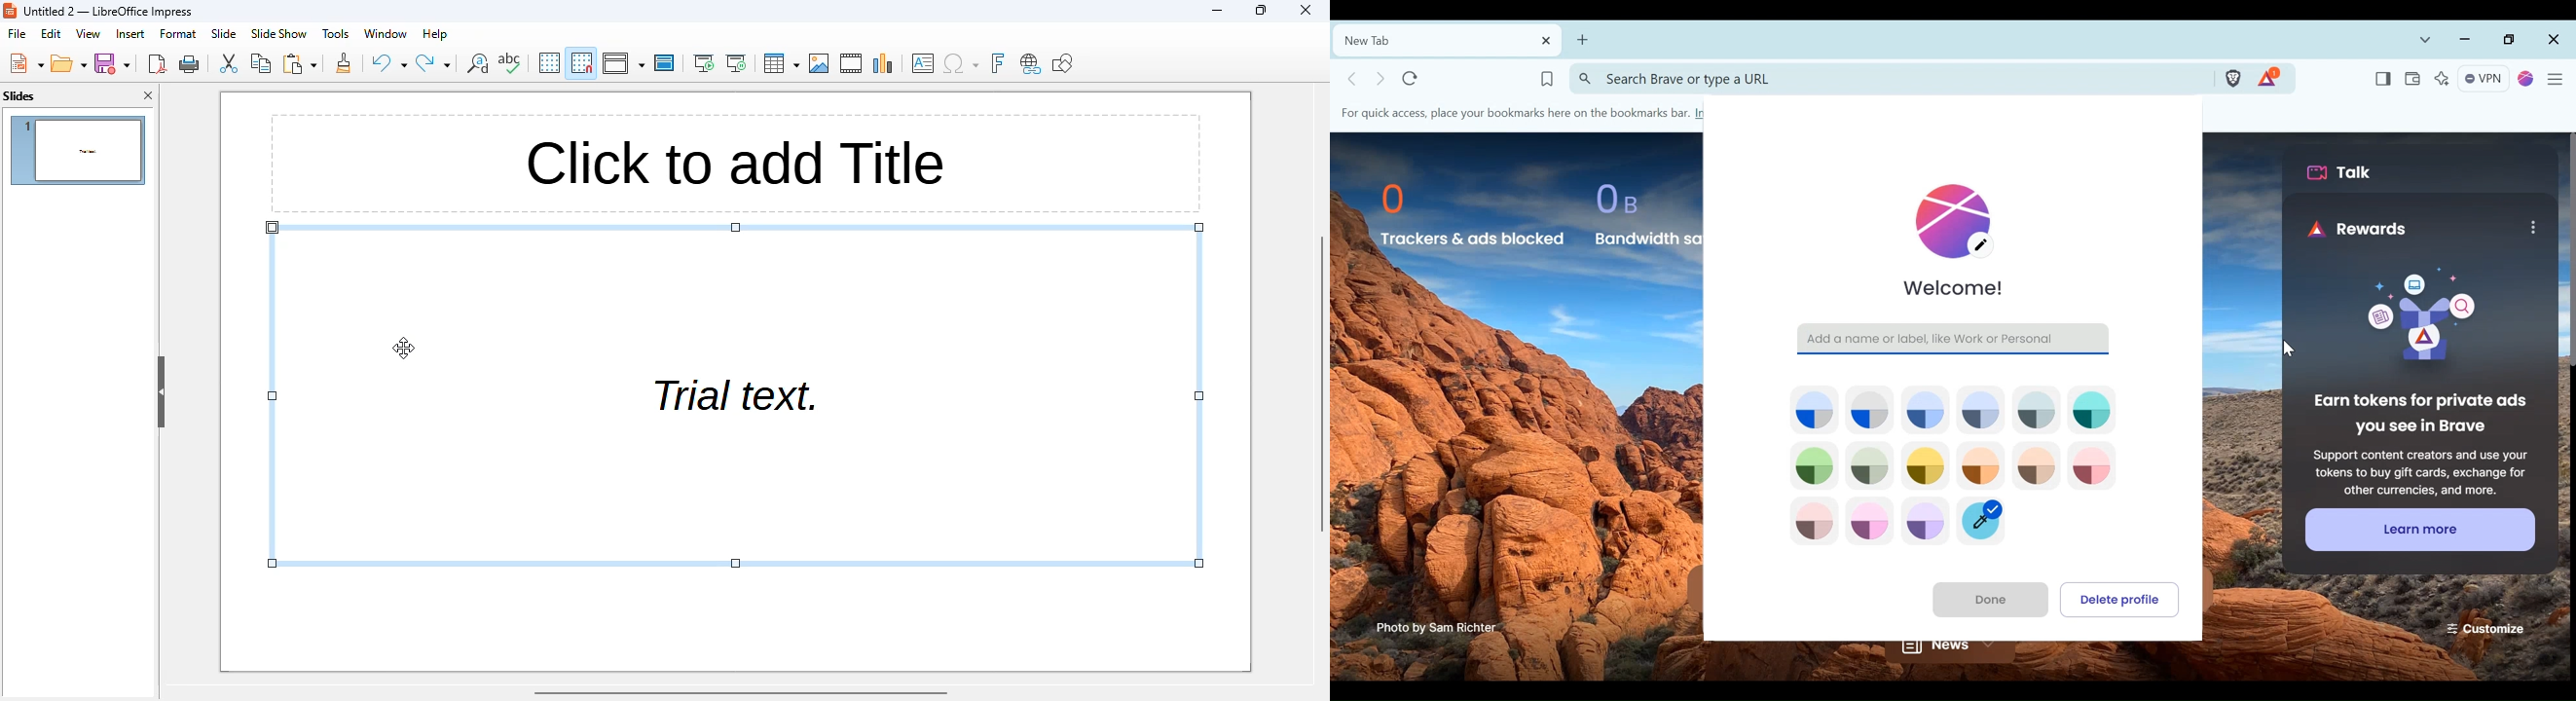 Image resolution: width=2576 pixels, height=728 pixels. What do you see at coordinates (190, 64) in the screenshot?
I see `print` at bounding box center [190, 64].